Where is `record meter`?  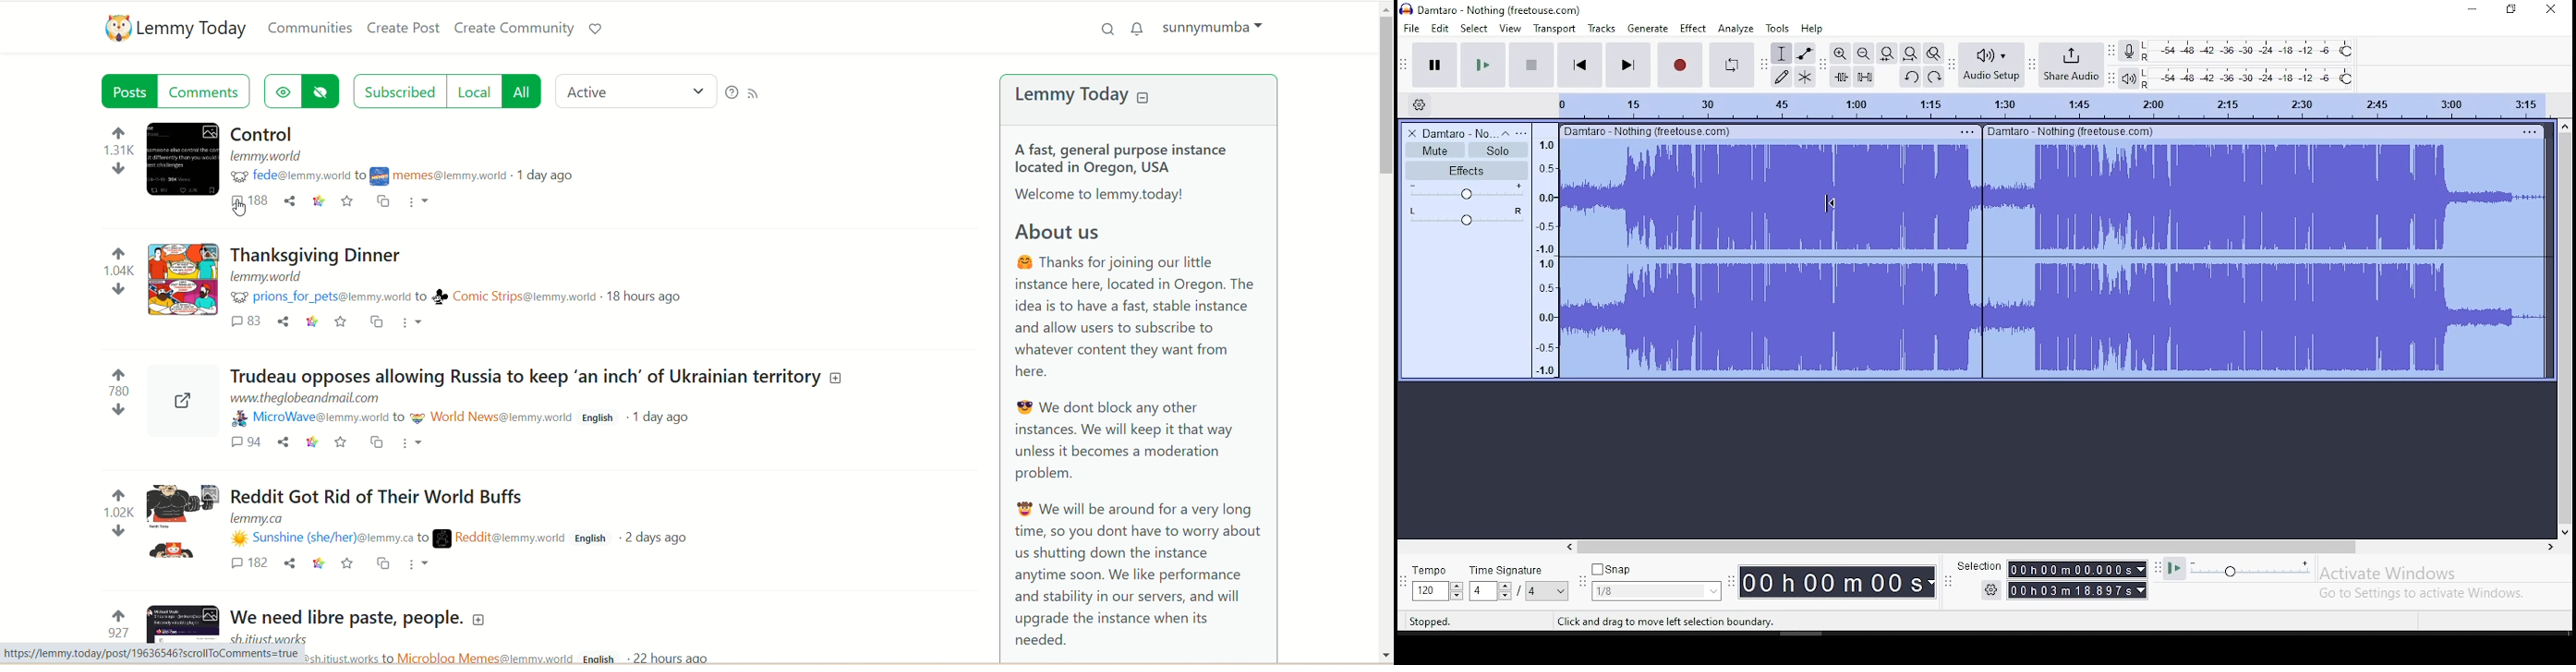 record meter is located at coordinates (2127, 52).